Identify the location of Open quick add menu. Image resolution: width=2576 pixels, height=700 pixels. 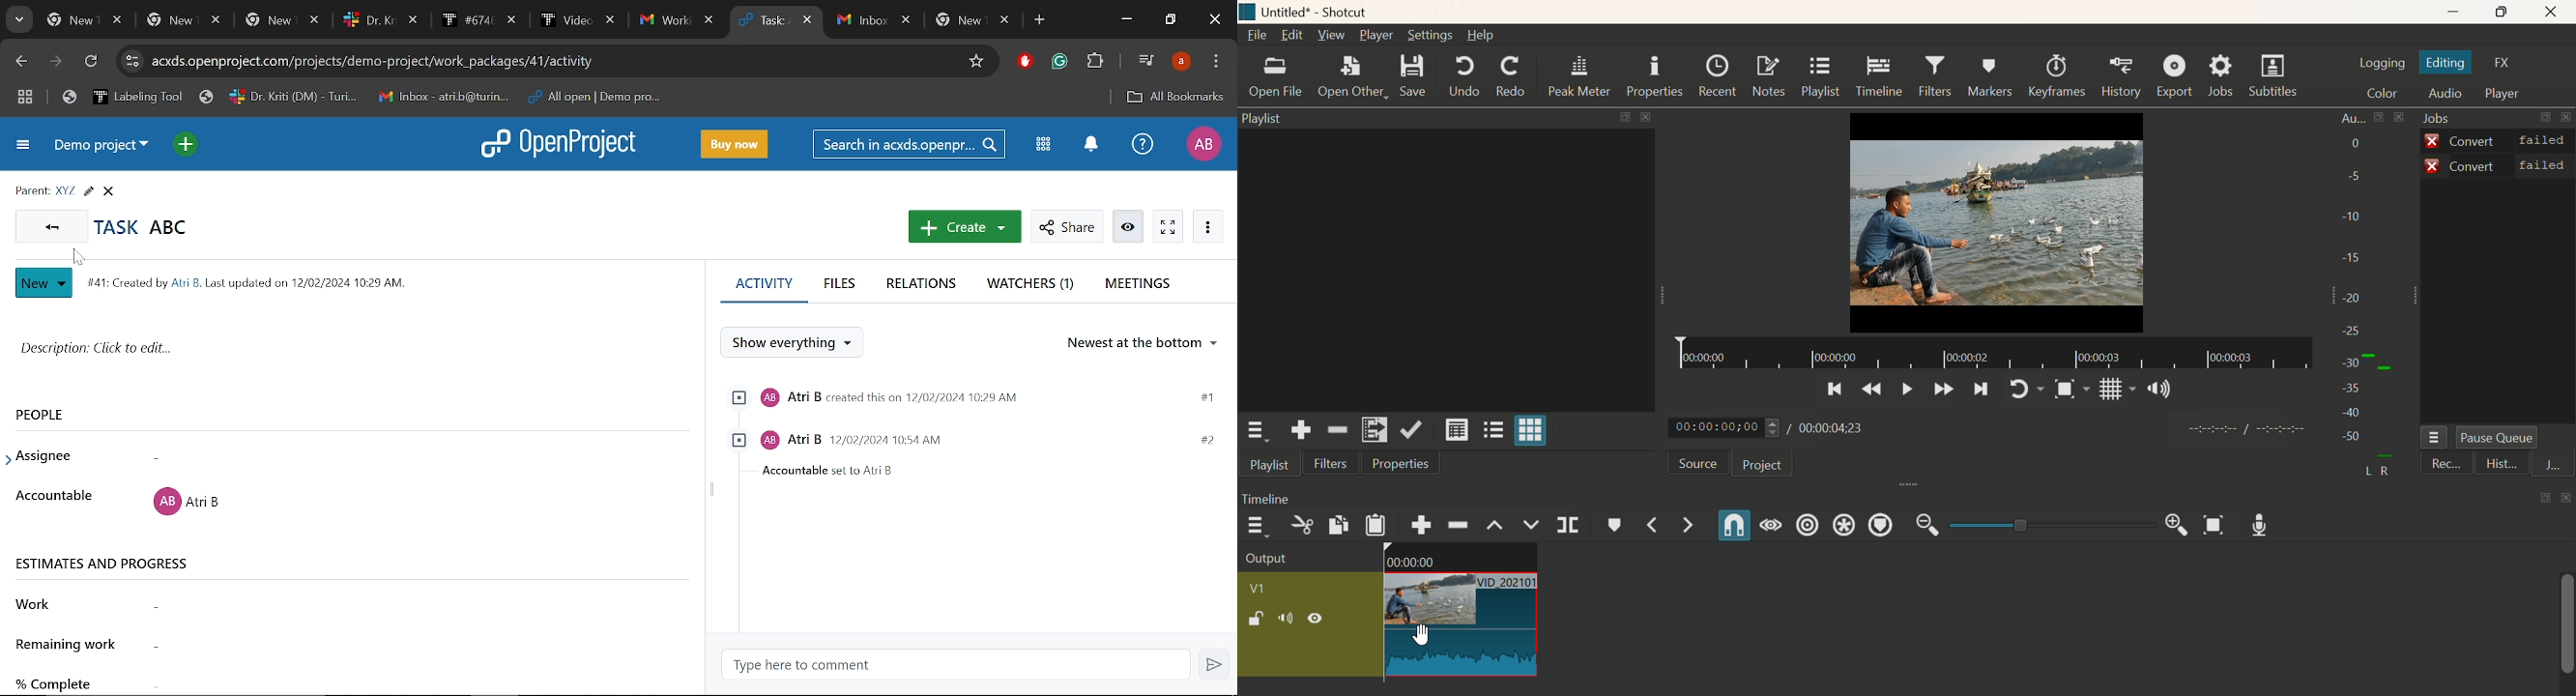
(184, 144).